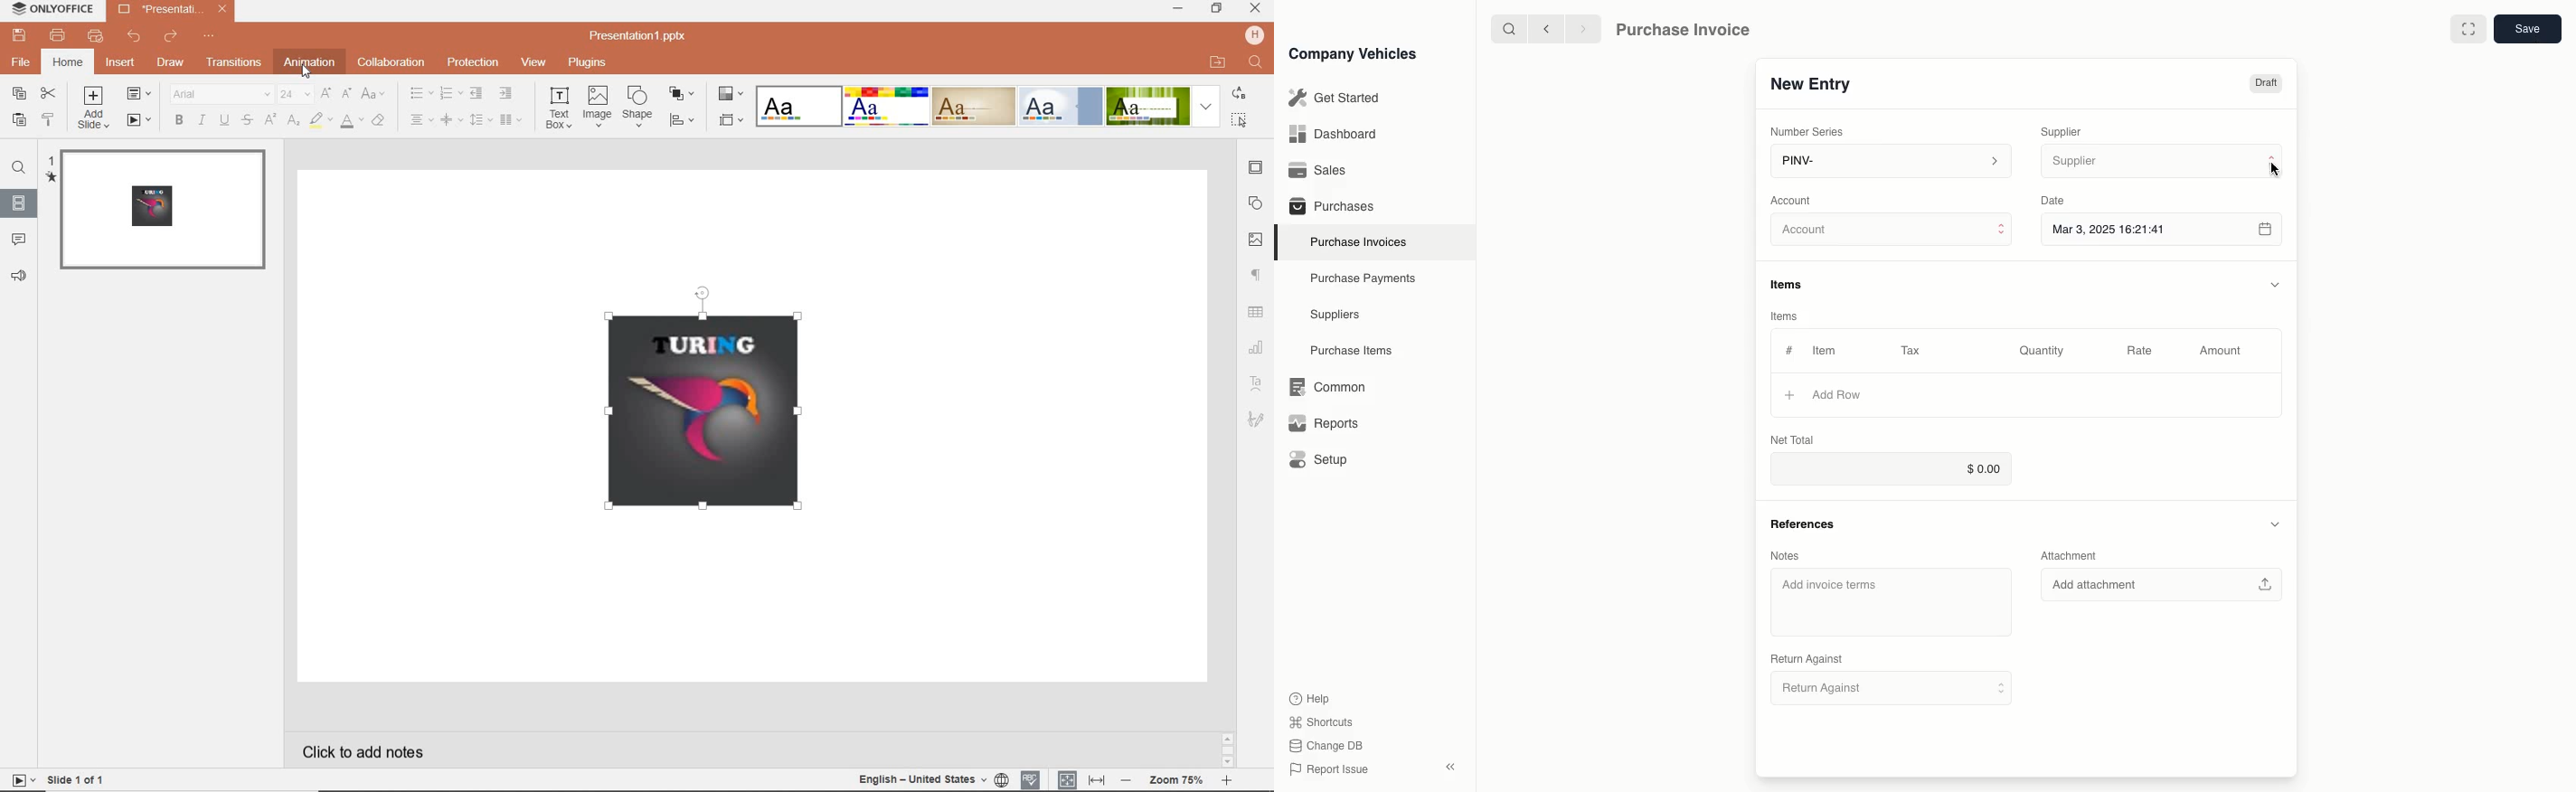 This screenshot has width=2576, height=812. What do you see at coordinates (2527, 28) in the screenshot?
I see `save` at bounding box center [2527, 28].